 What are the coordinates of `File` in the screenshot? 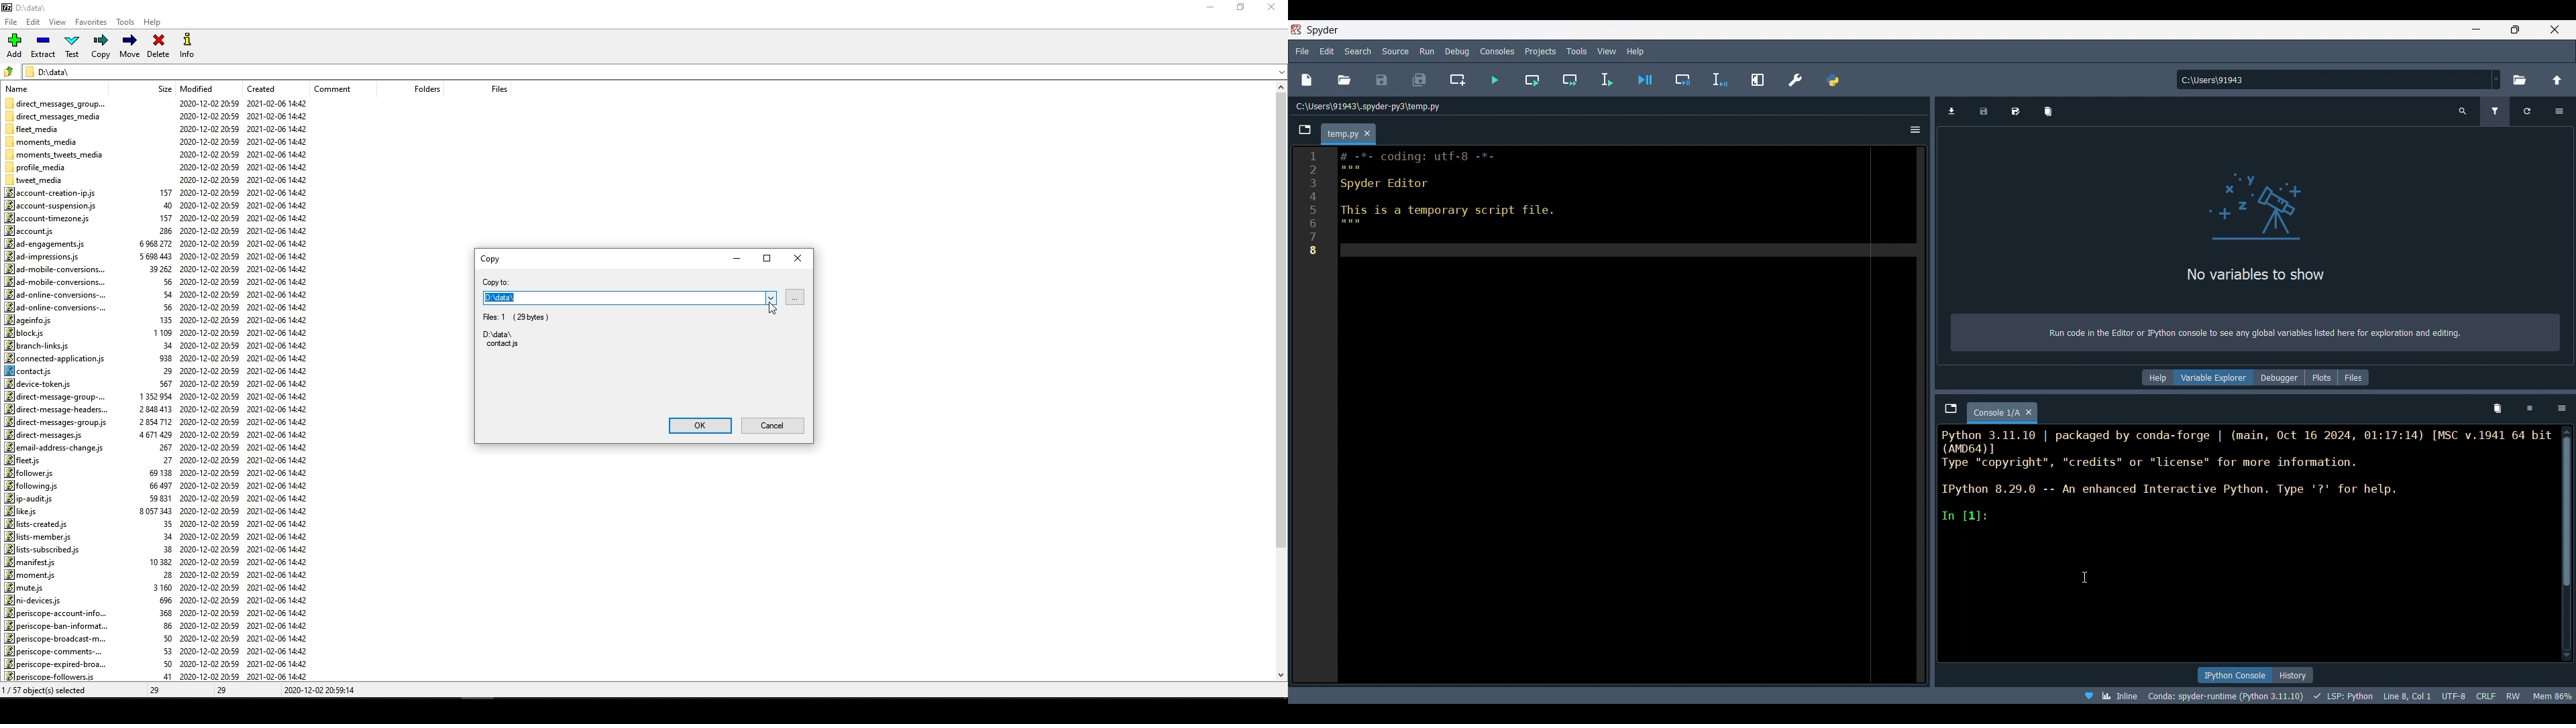 It's located at (13, 19).